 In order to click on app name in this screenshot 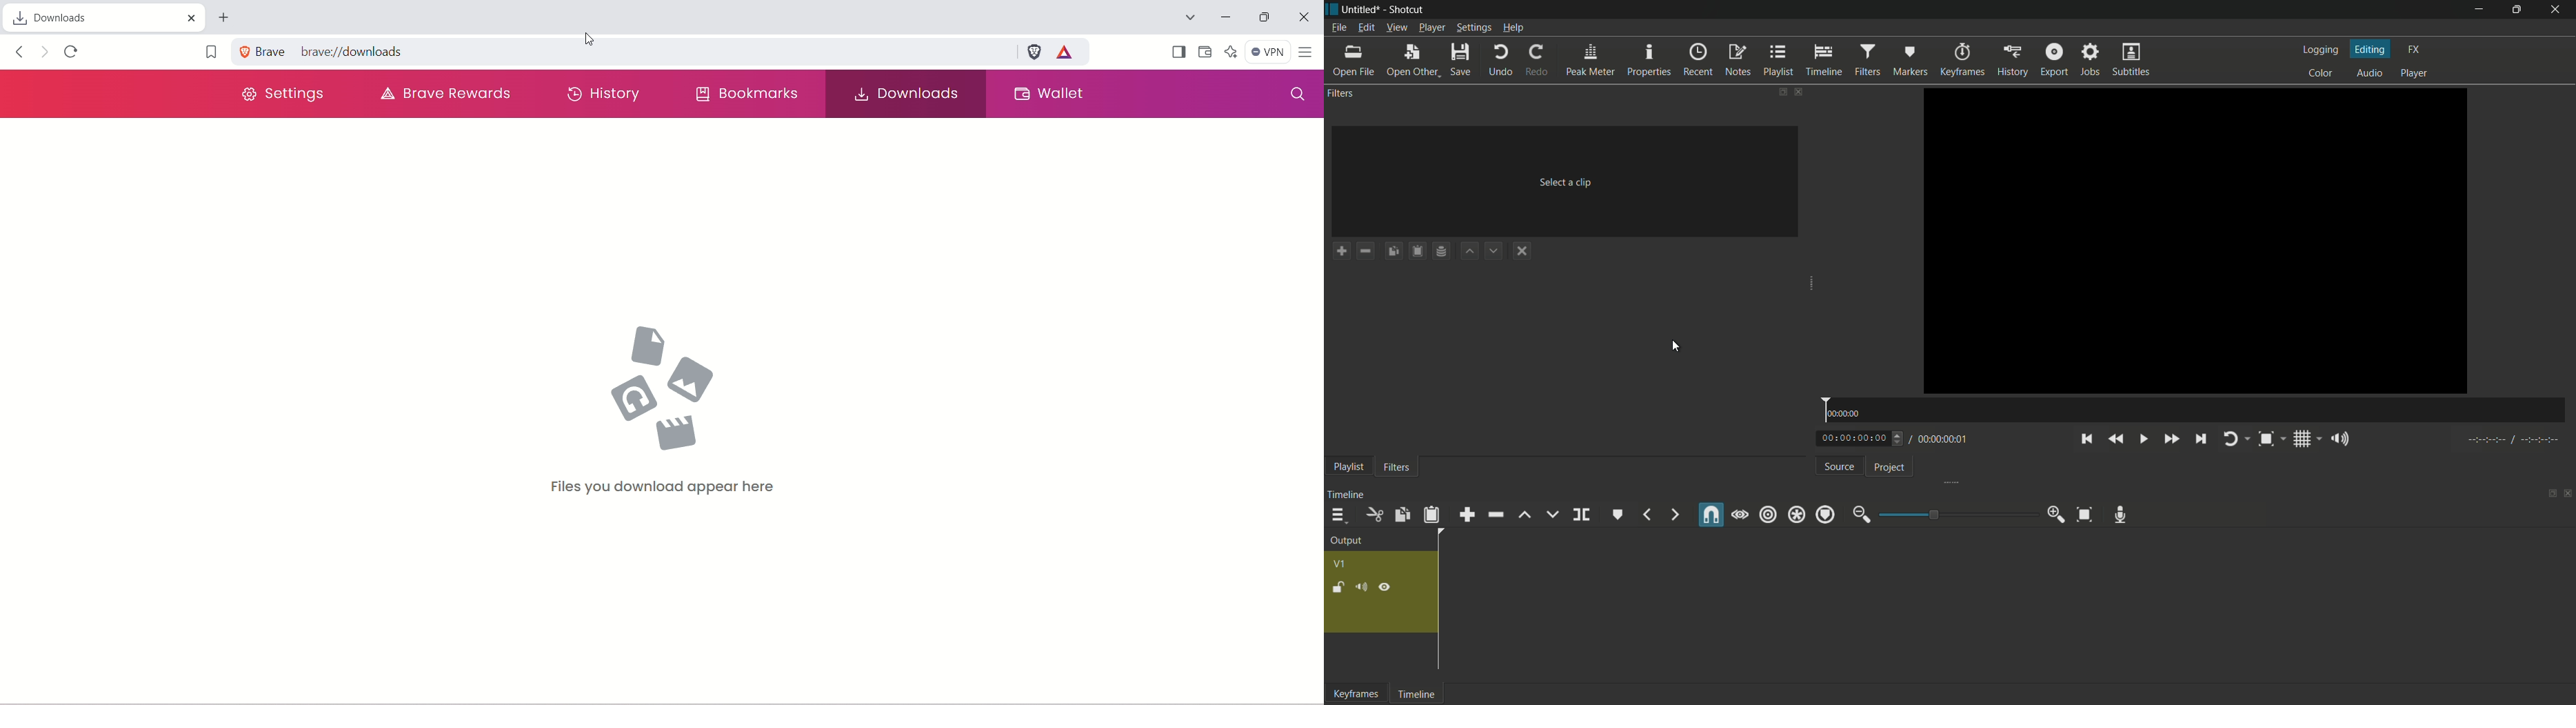, I will do `click(1409, 10)`.